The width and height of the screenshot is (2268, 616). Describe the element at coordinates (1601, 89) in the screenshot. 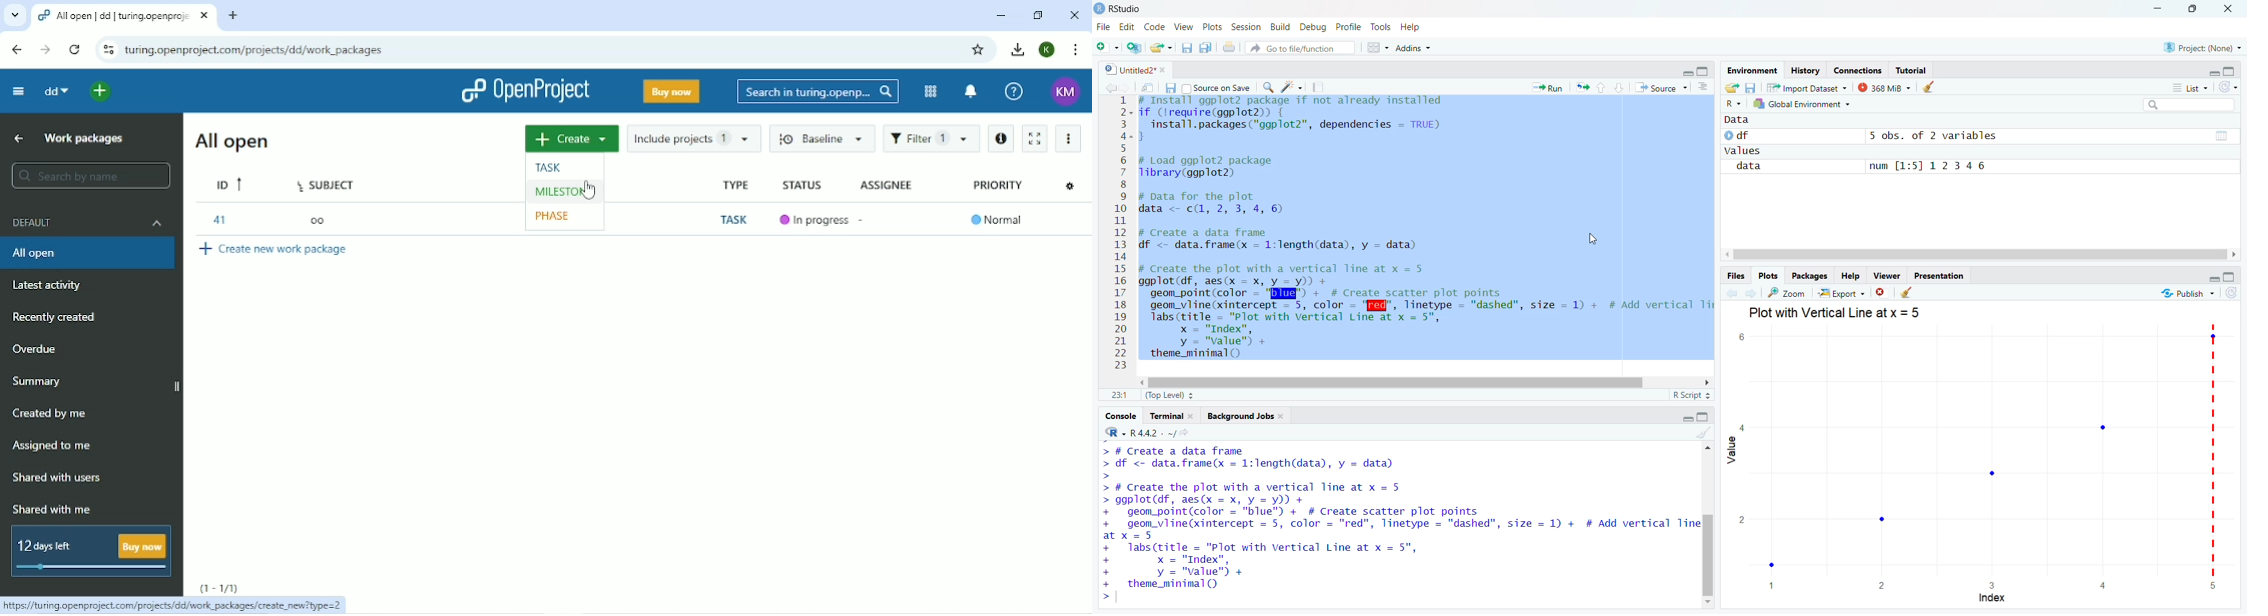

I see `upward` at that location.